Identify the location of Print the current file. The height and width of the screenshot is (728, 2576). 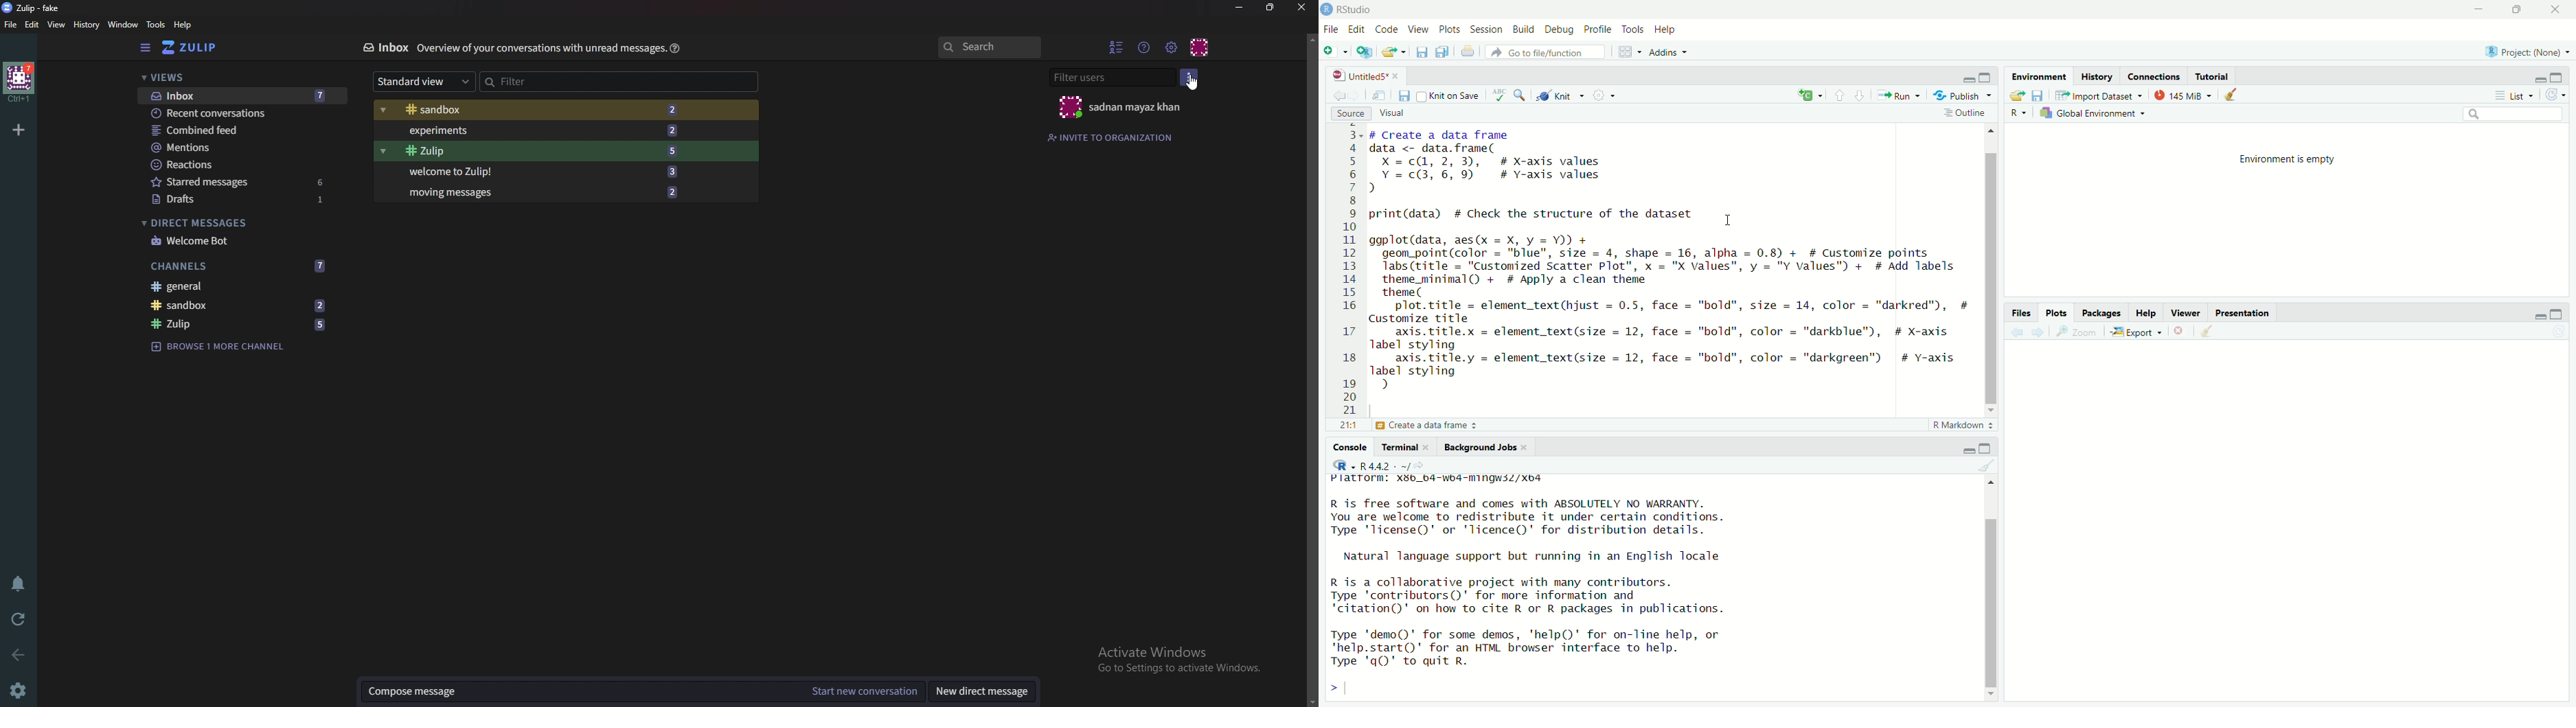
(1468, 52).